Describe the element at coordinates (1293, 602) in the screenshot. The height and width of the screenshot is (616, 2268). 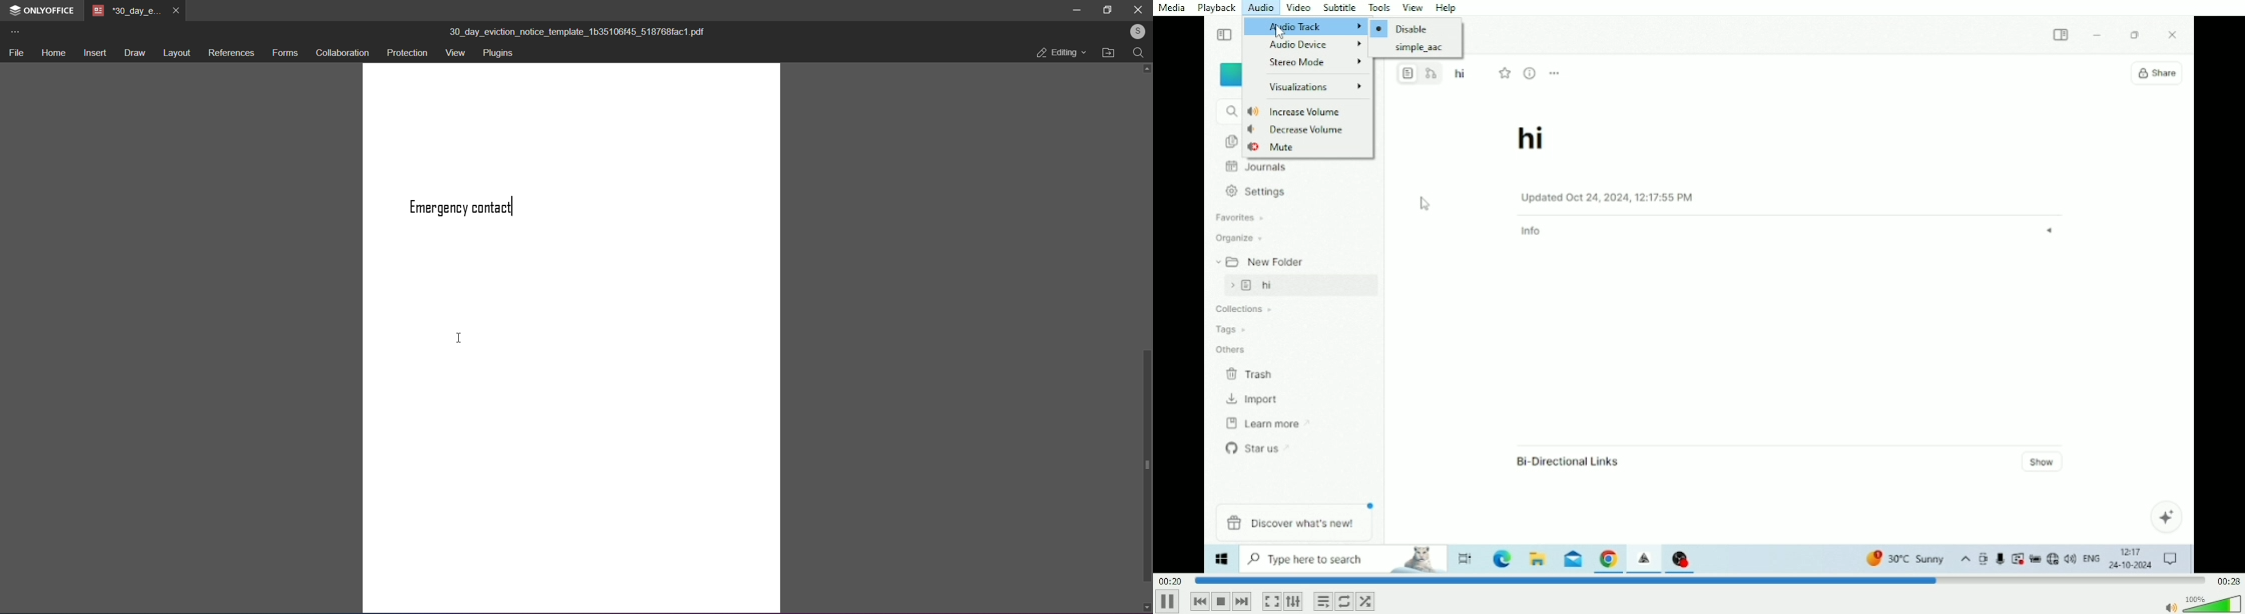
I see `Show extended settings` at that location.